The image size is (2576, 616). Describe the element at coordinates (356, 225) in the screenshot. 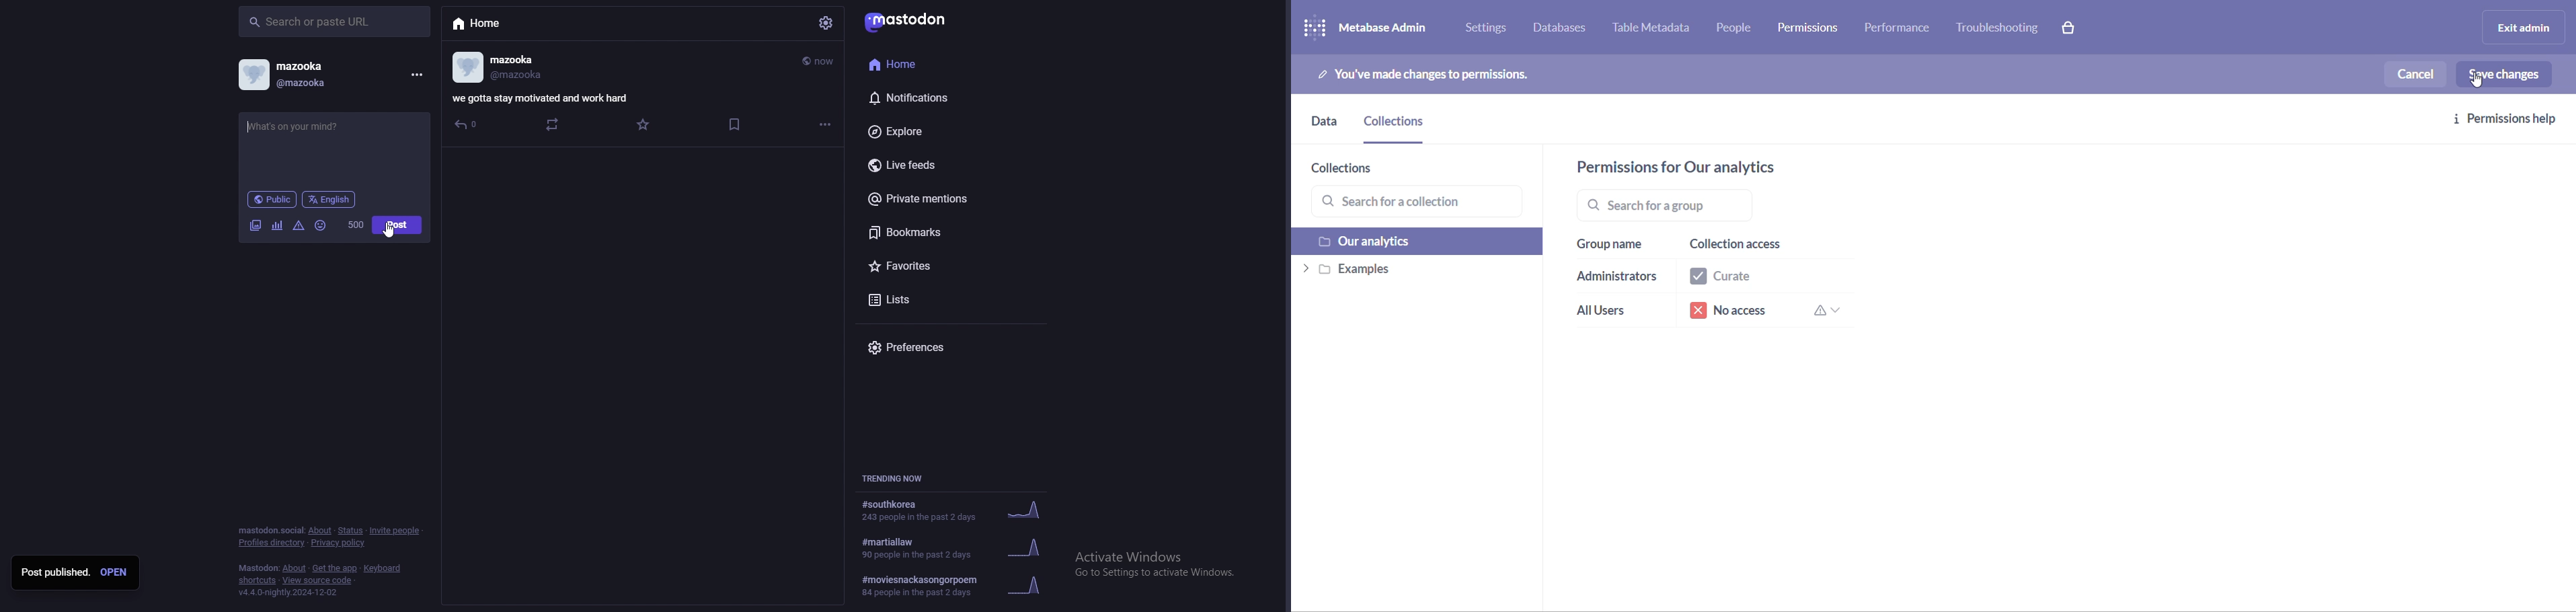

I see `word count` at that location.